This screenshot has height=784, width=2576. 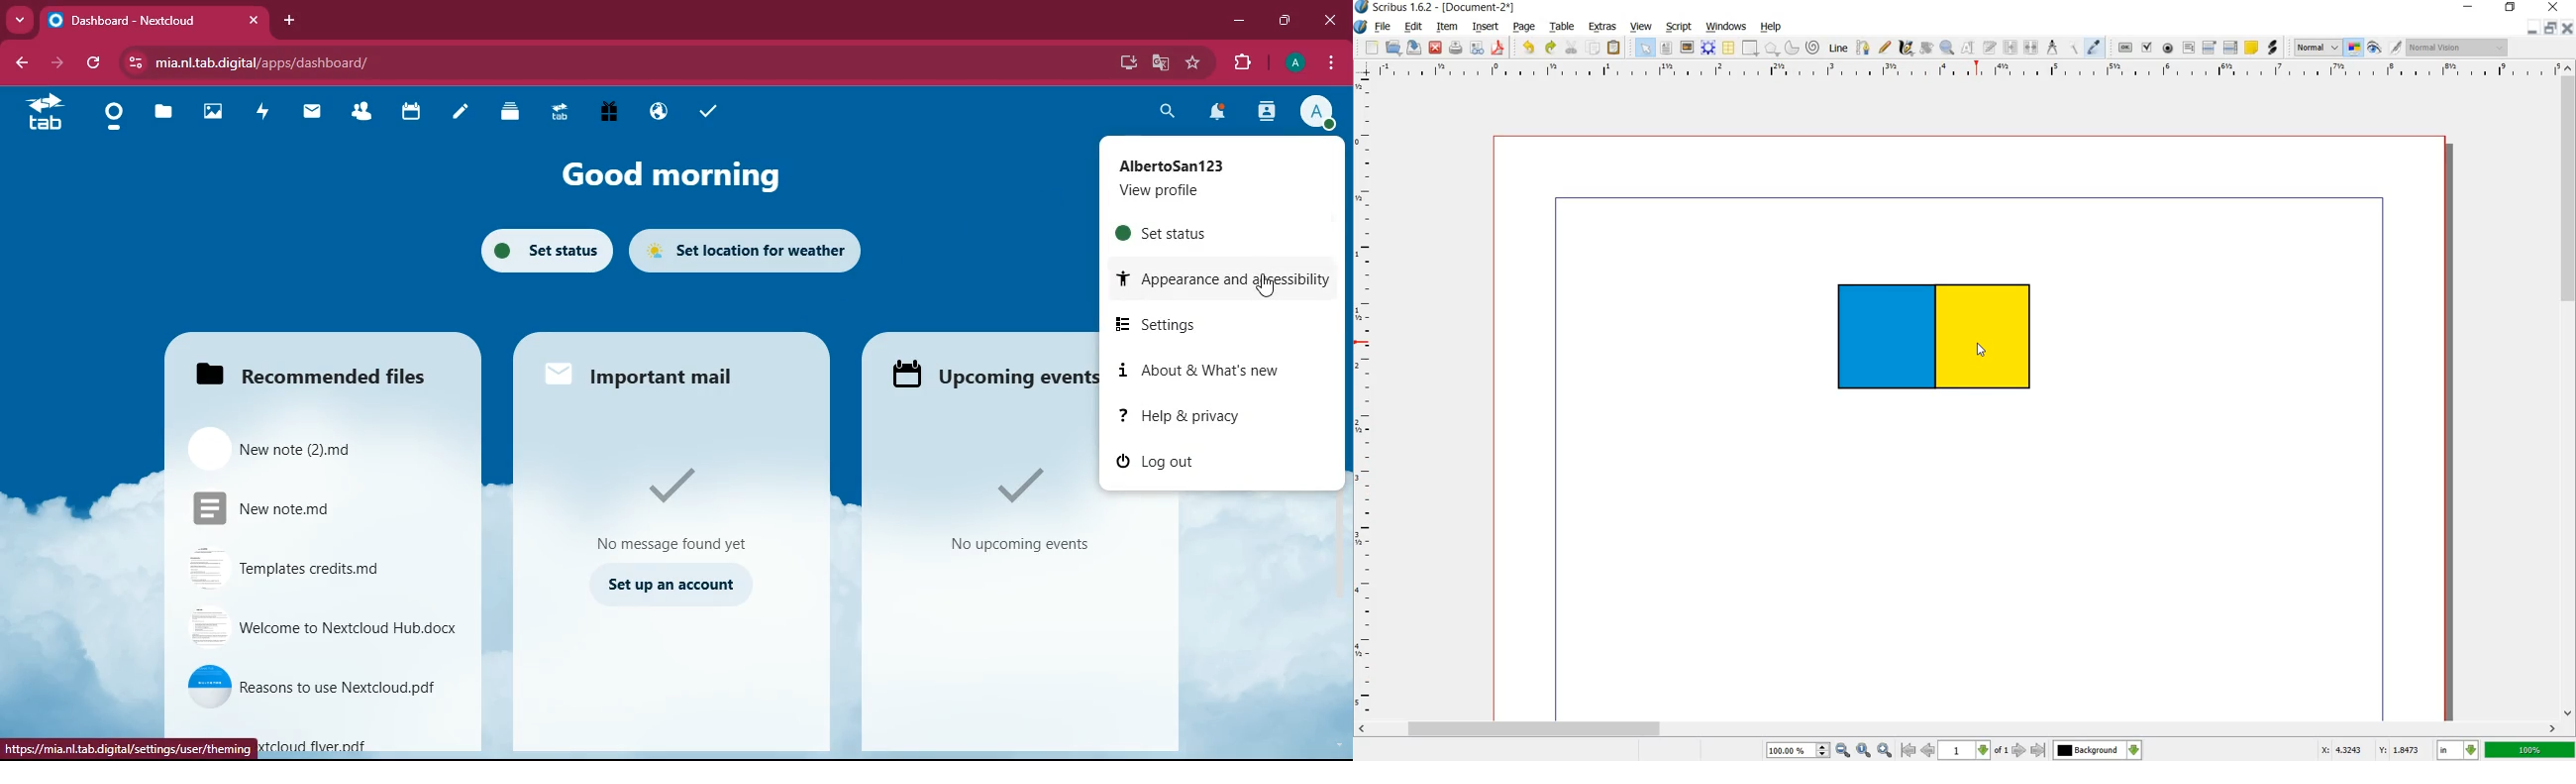 What do you see at coordinates (1285, 22) in the screenshot?
I see `maximize` at bounding box center [1285, 22].